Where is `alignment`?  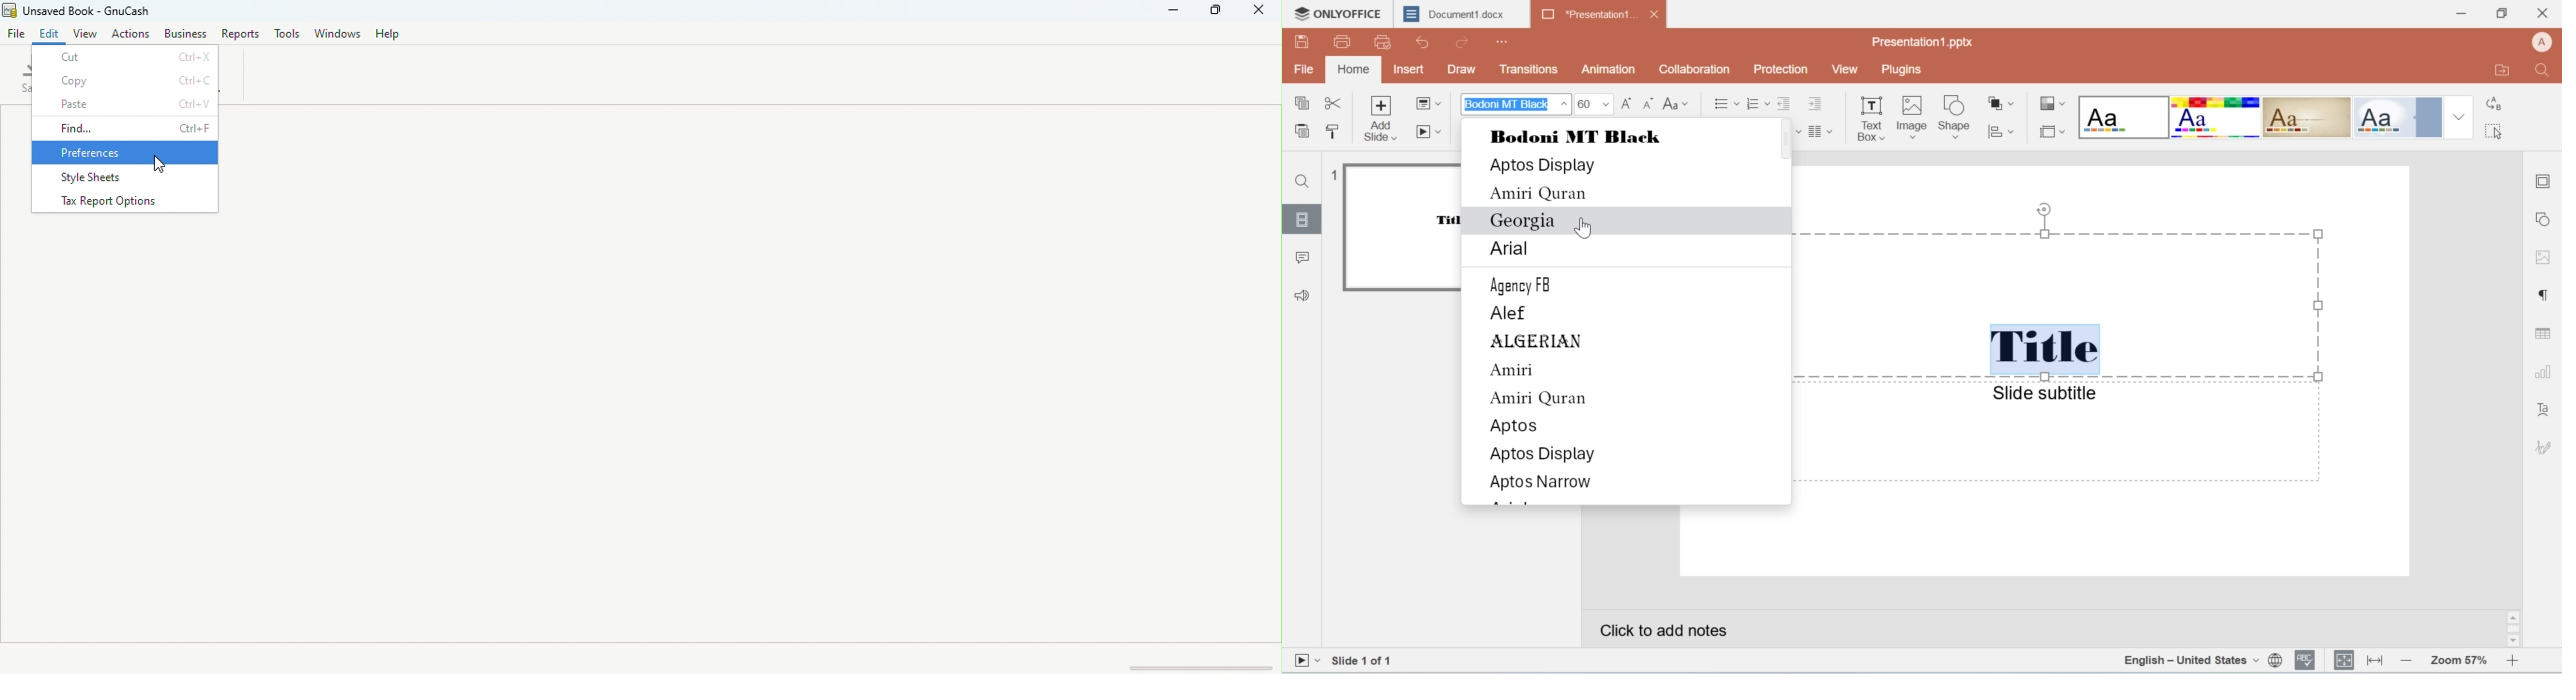 alignment is located at coordinates (2344, 660).